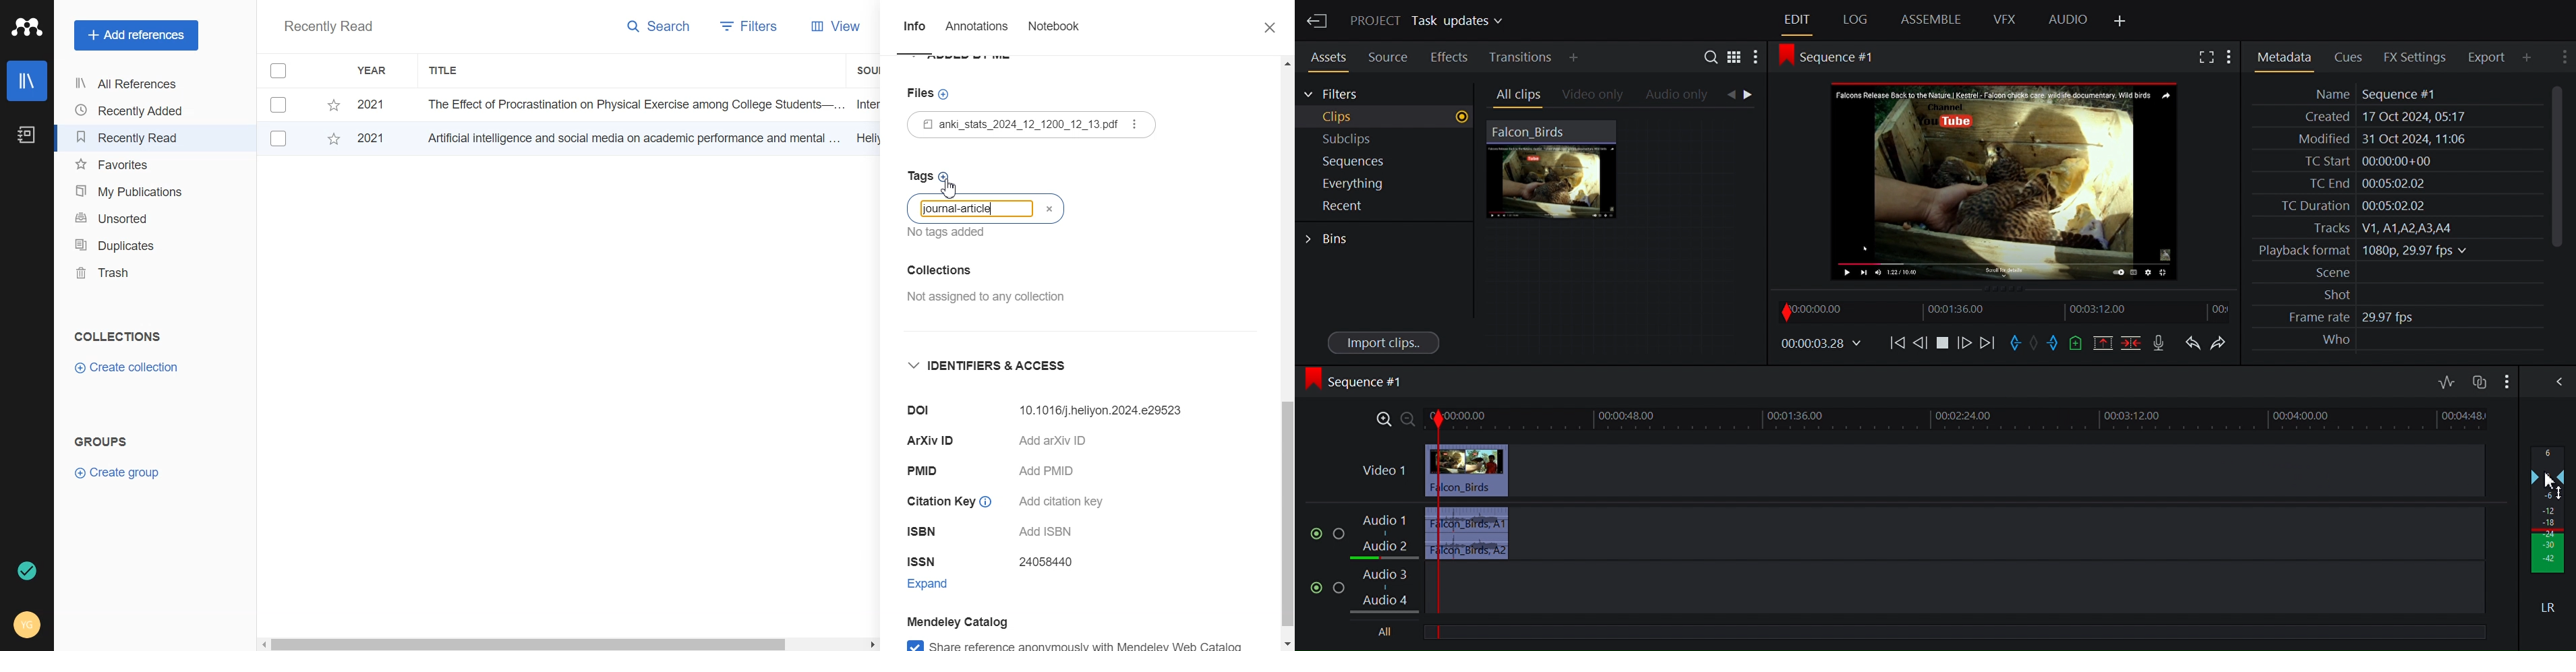 This screenshot has width=2576, height=672. I want to click on Show/Hide Full audio mix, so click(2553, 381).